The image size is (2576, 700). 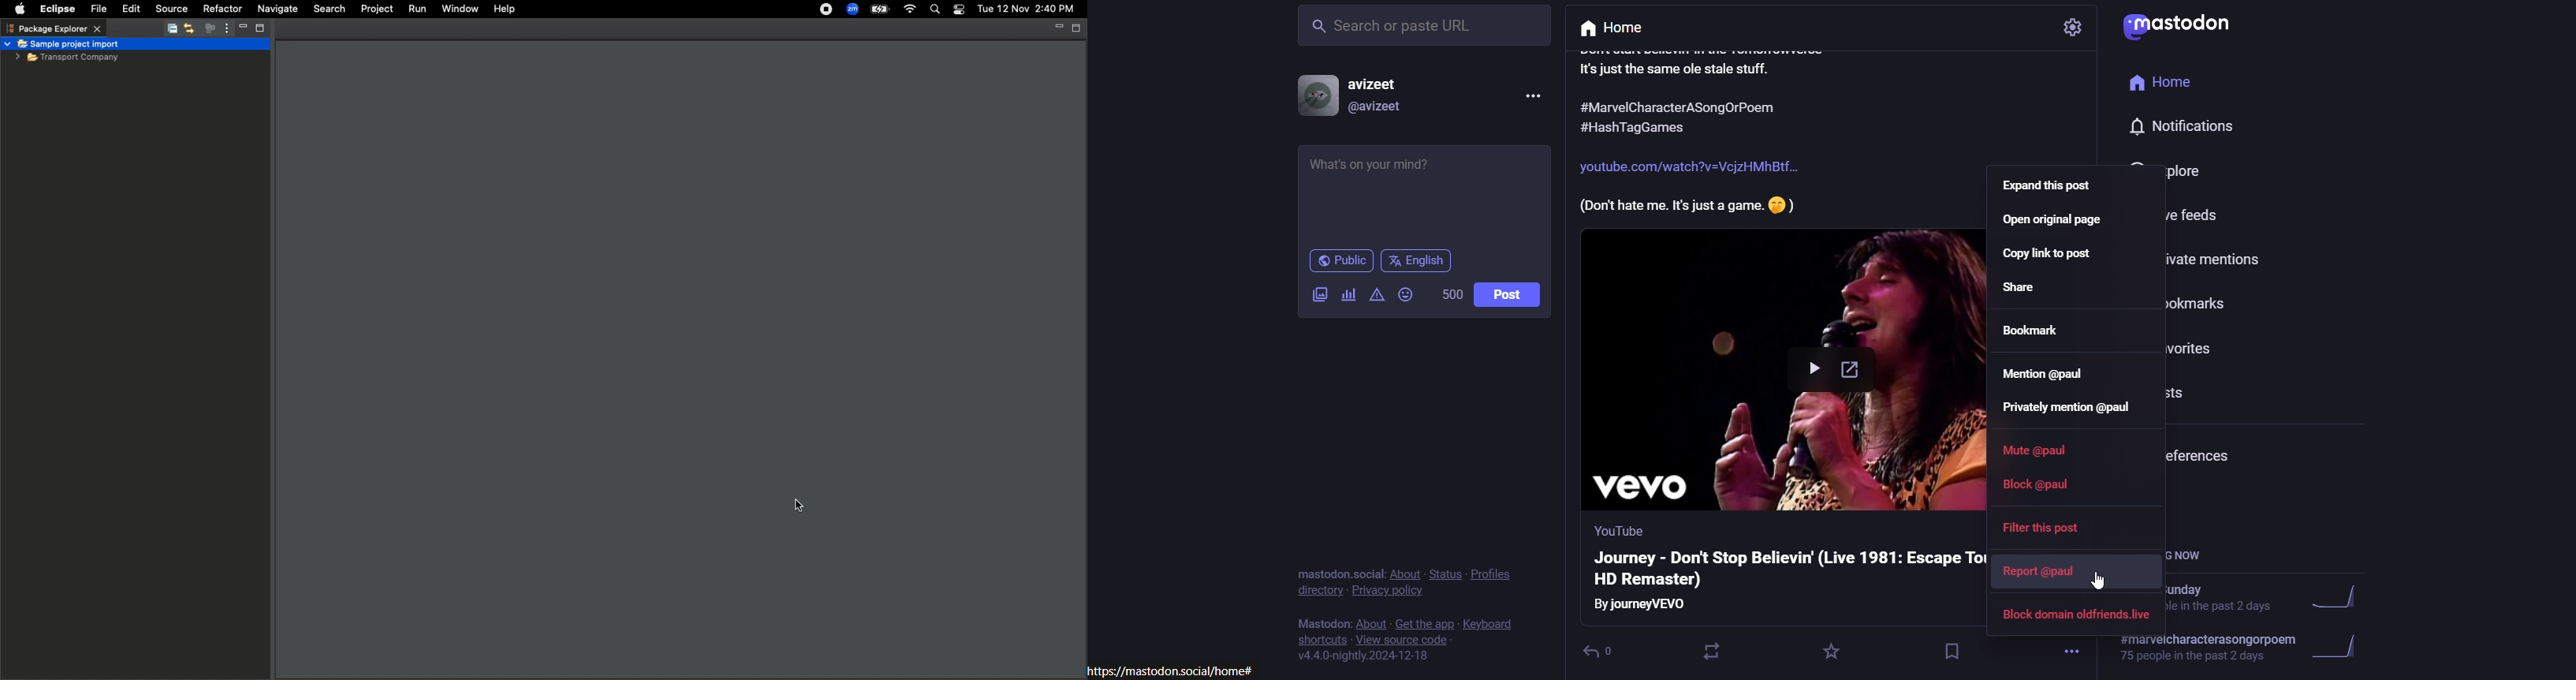 What do you see at coordinates (1830, 652) in the screenshot?
I see `favorites` at bounding box center [1830, 652].